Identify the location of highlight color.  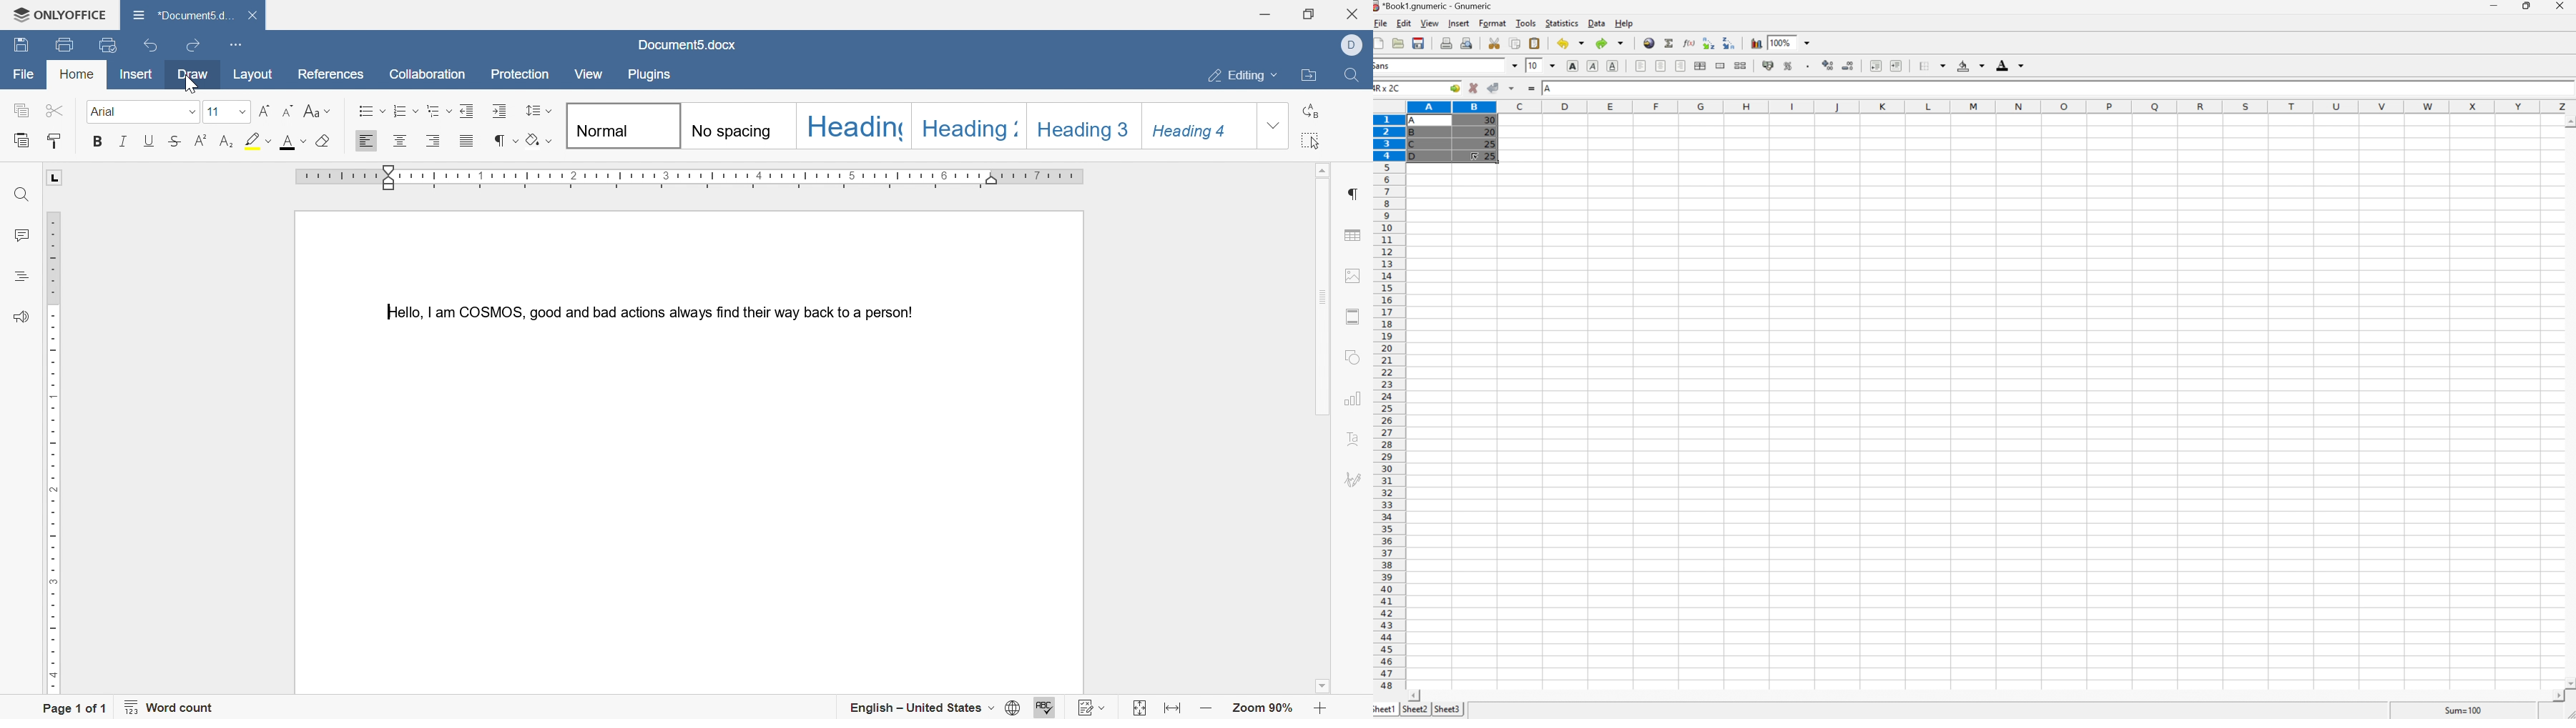
(255, 140).